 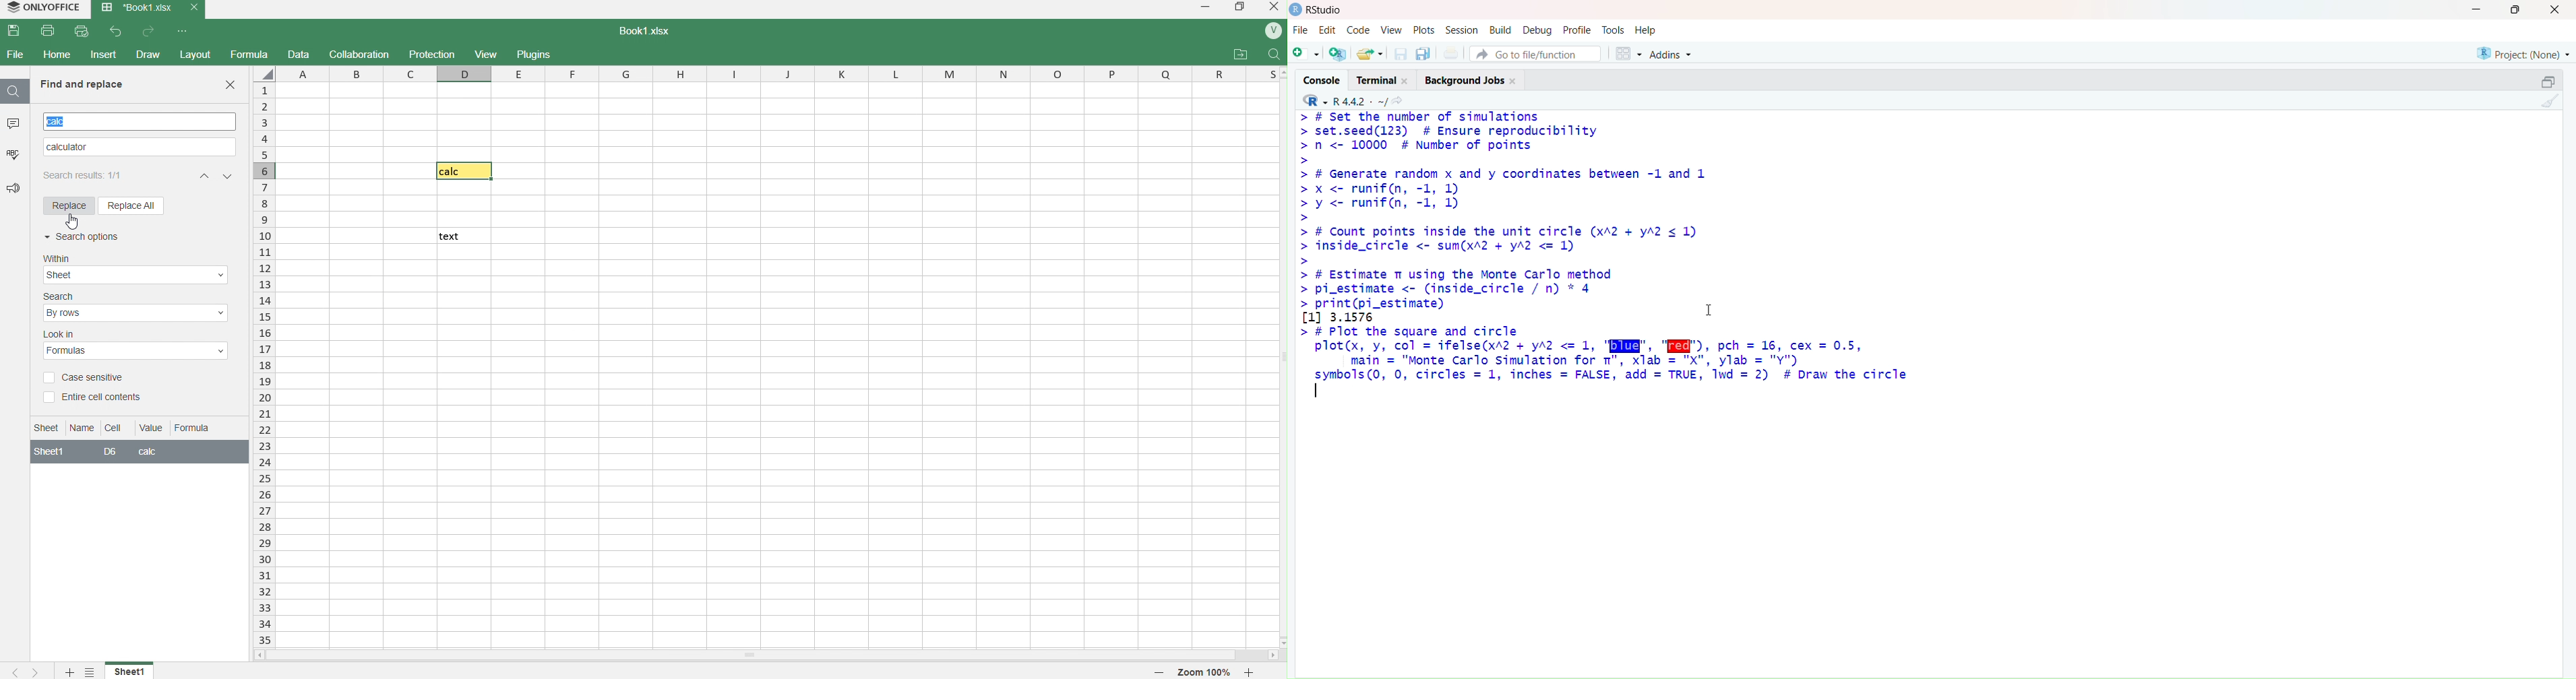 What do you see at coordinates (1424, 29) in the screenshot?
I see `Plots` at bounding box center [1424, 29].